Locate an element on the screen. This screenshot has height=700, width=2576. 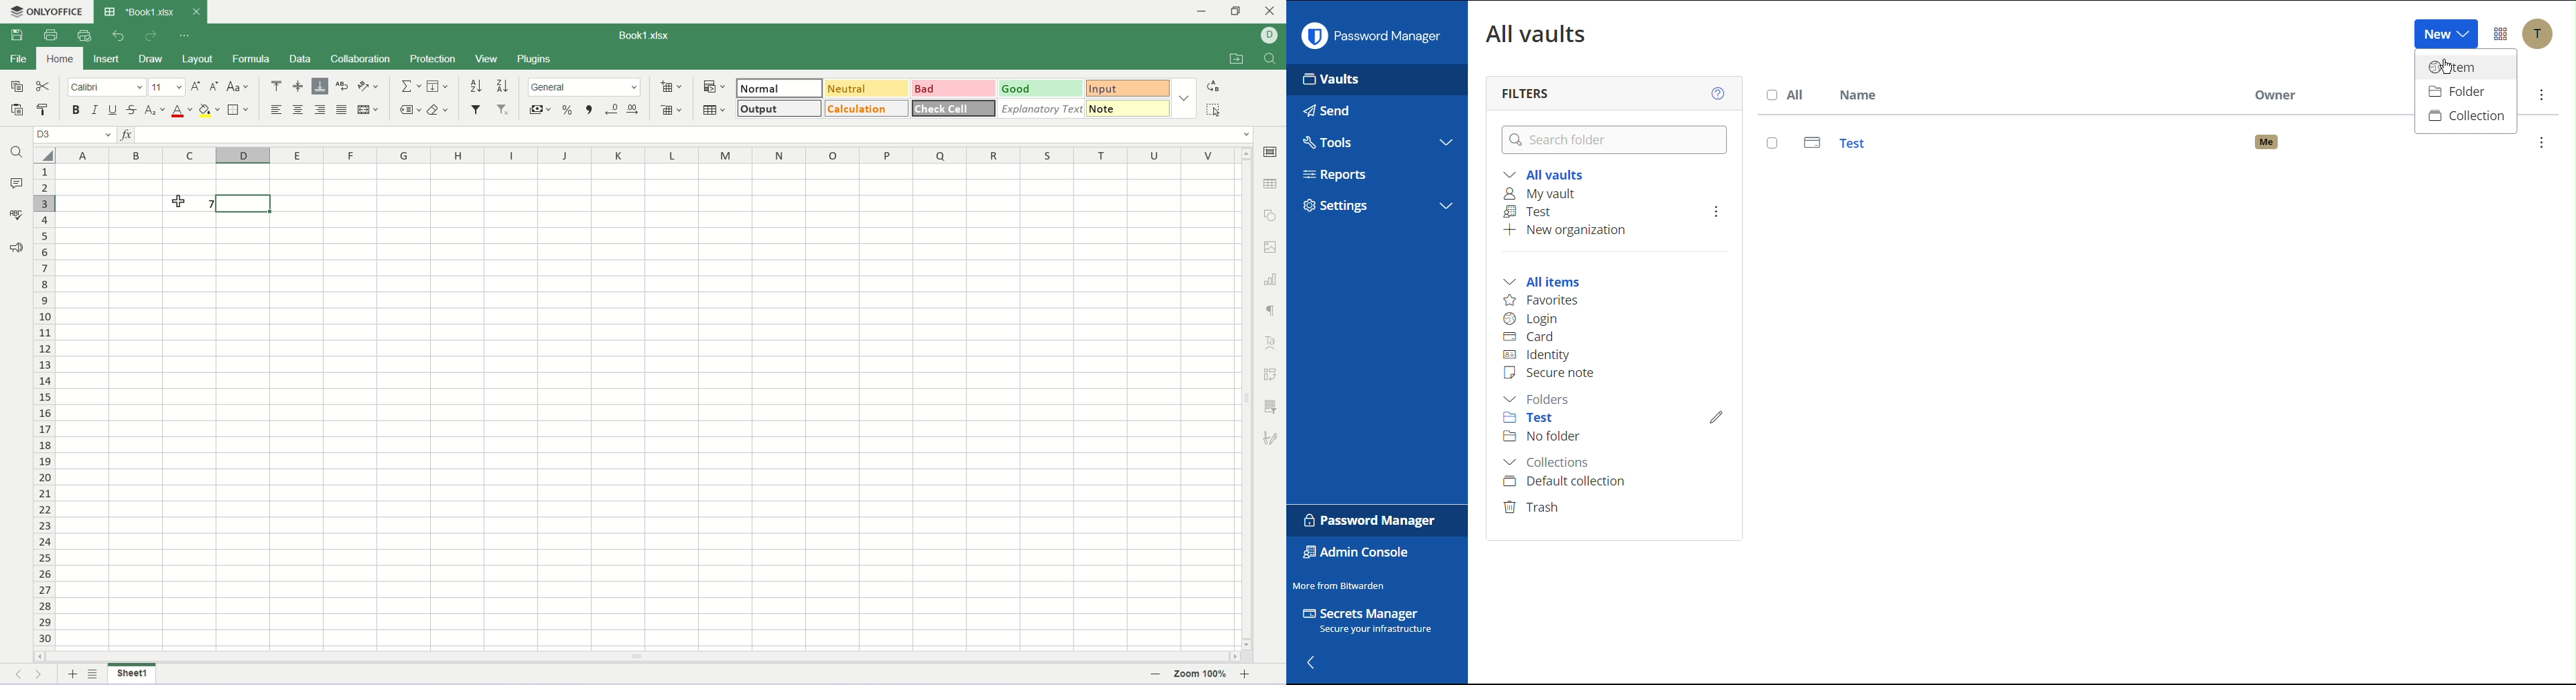
quich settings is located at coordinates (186, 36).